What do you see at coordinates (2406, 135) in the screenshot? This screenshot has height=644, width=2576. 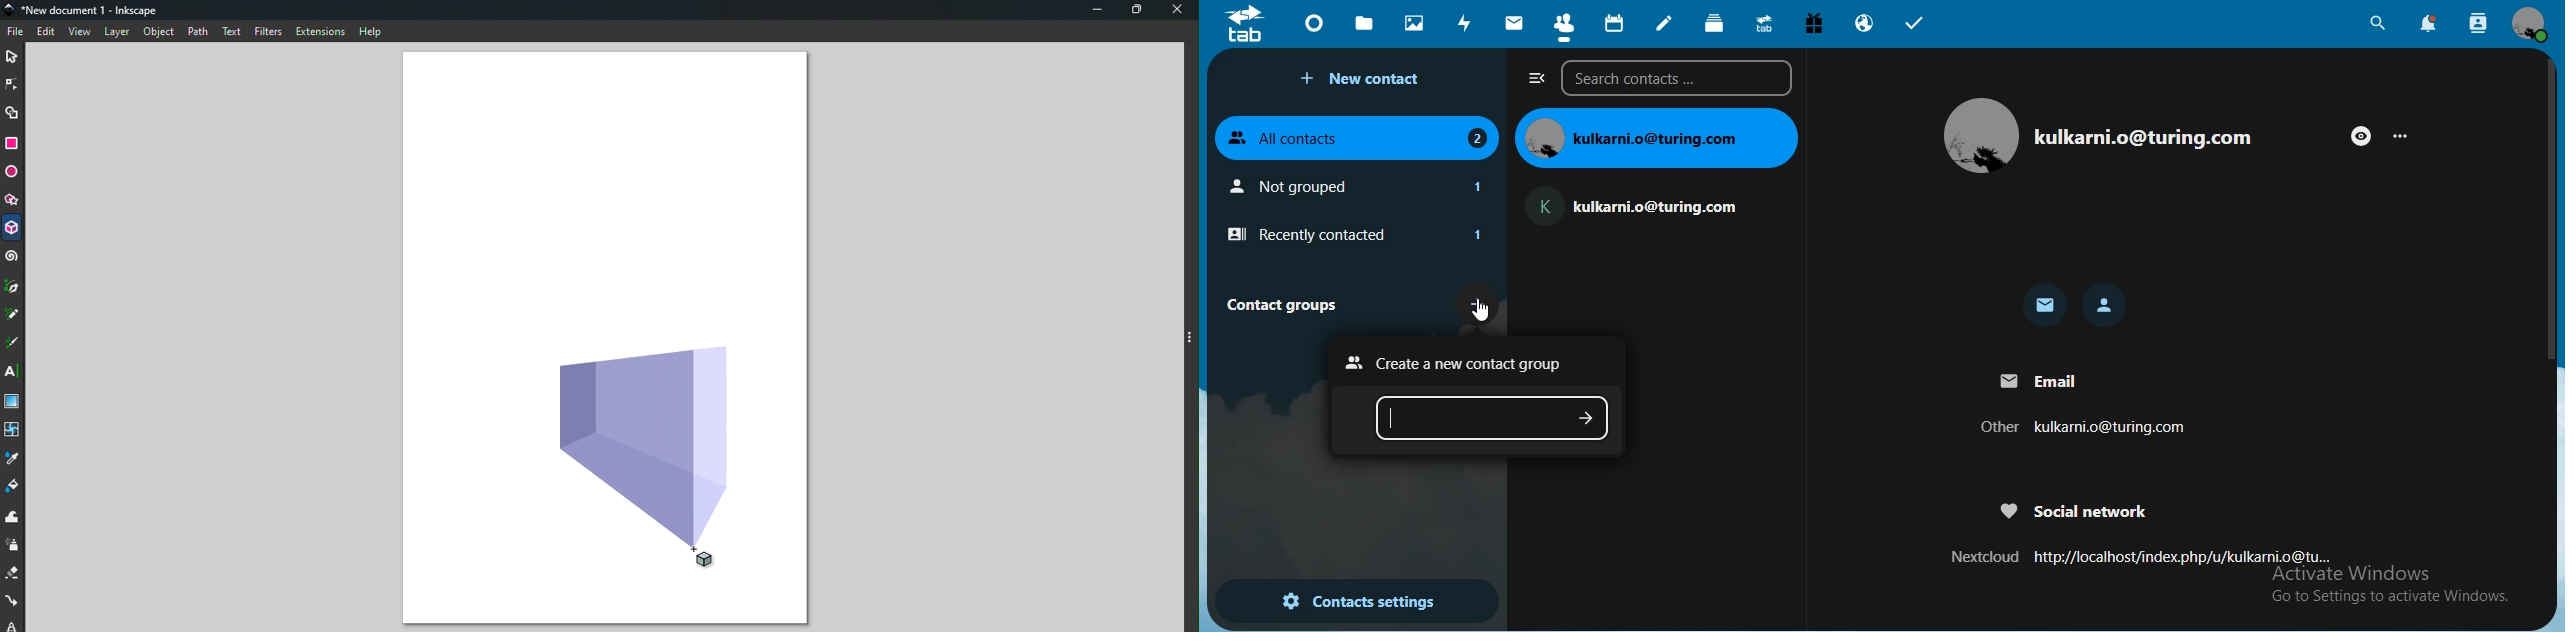 I see `...` at bounding box center [2406, 135].